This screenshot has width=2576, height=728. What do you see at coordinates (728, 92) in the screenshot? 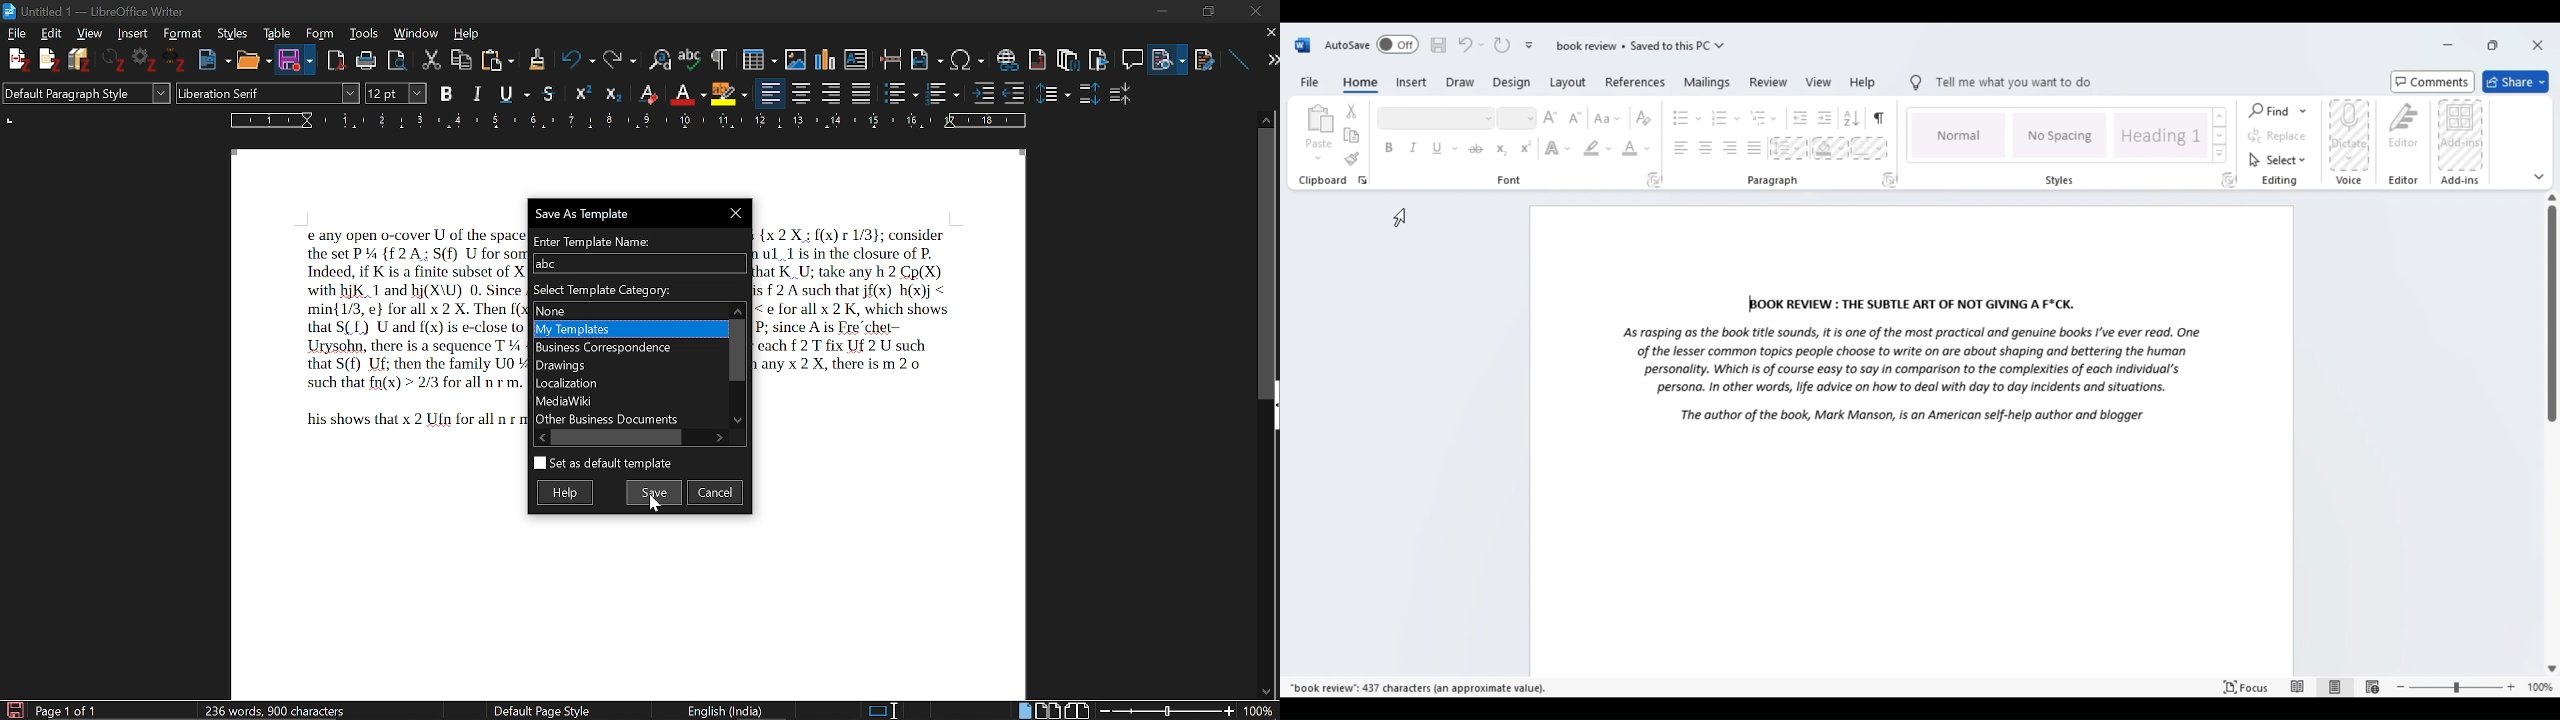
I see `character highlighting option` at bounding box center [728, 92].